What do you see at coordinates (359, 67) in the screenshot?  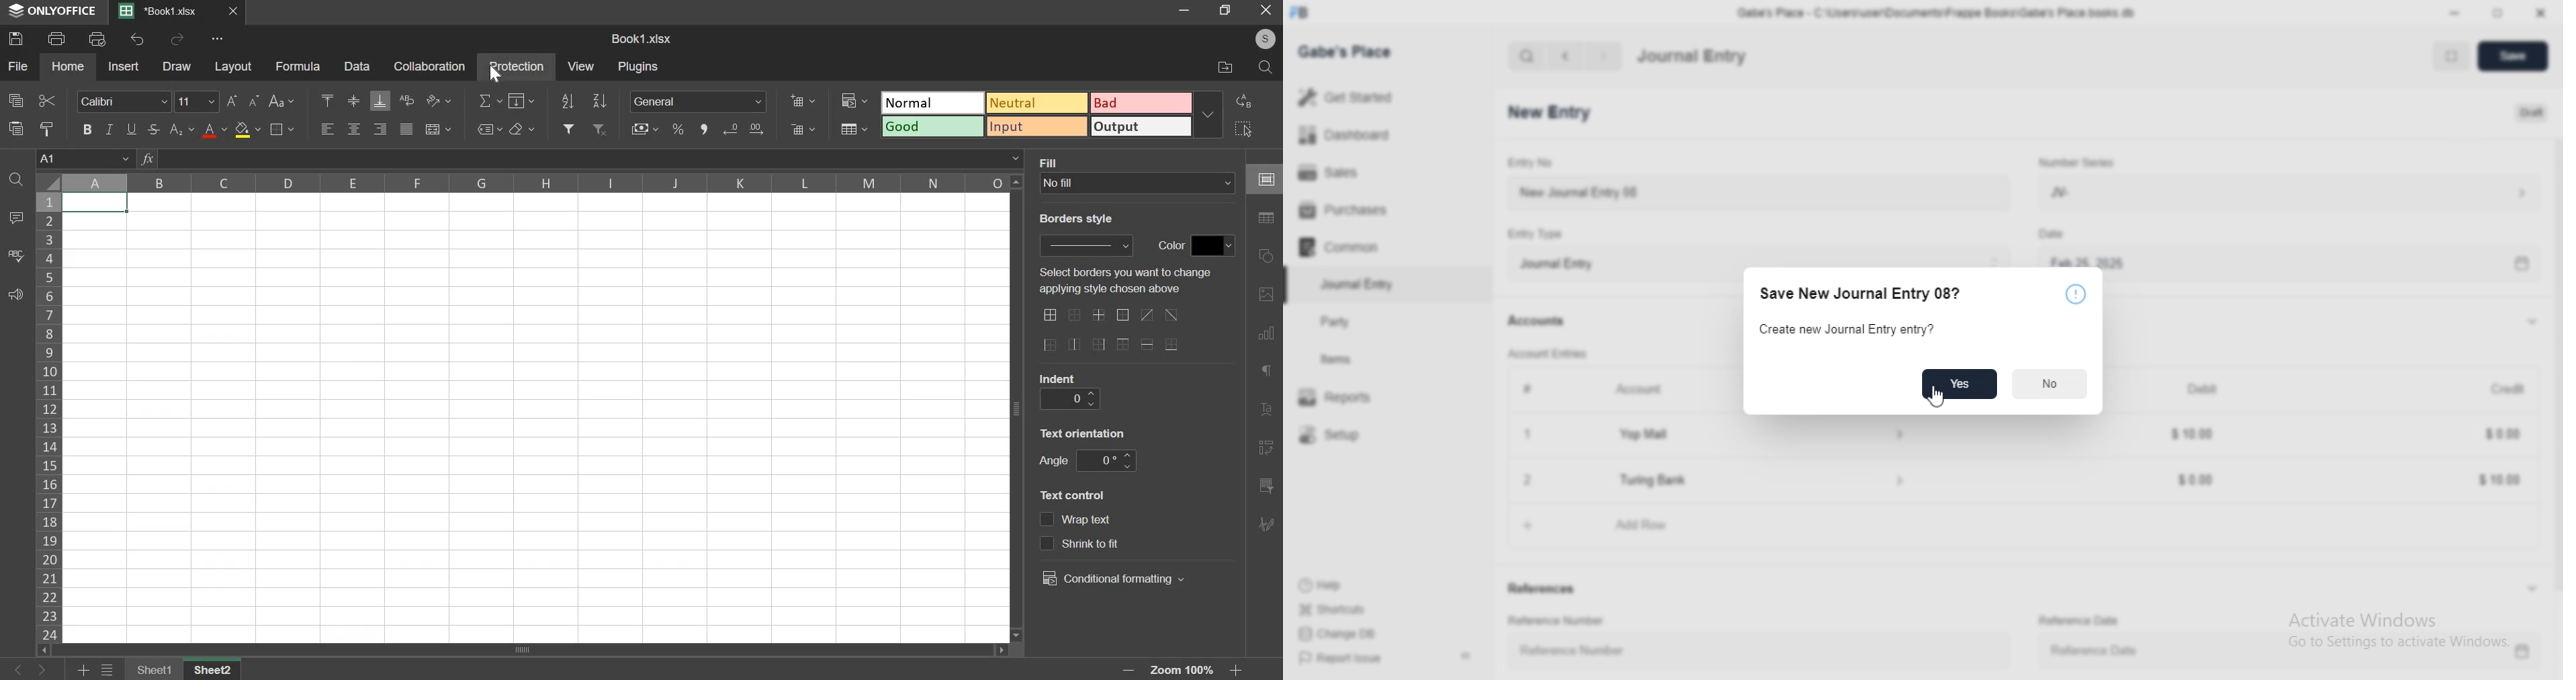 I see `data` at bounding box center [359, 67].